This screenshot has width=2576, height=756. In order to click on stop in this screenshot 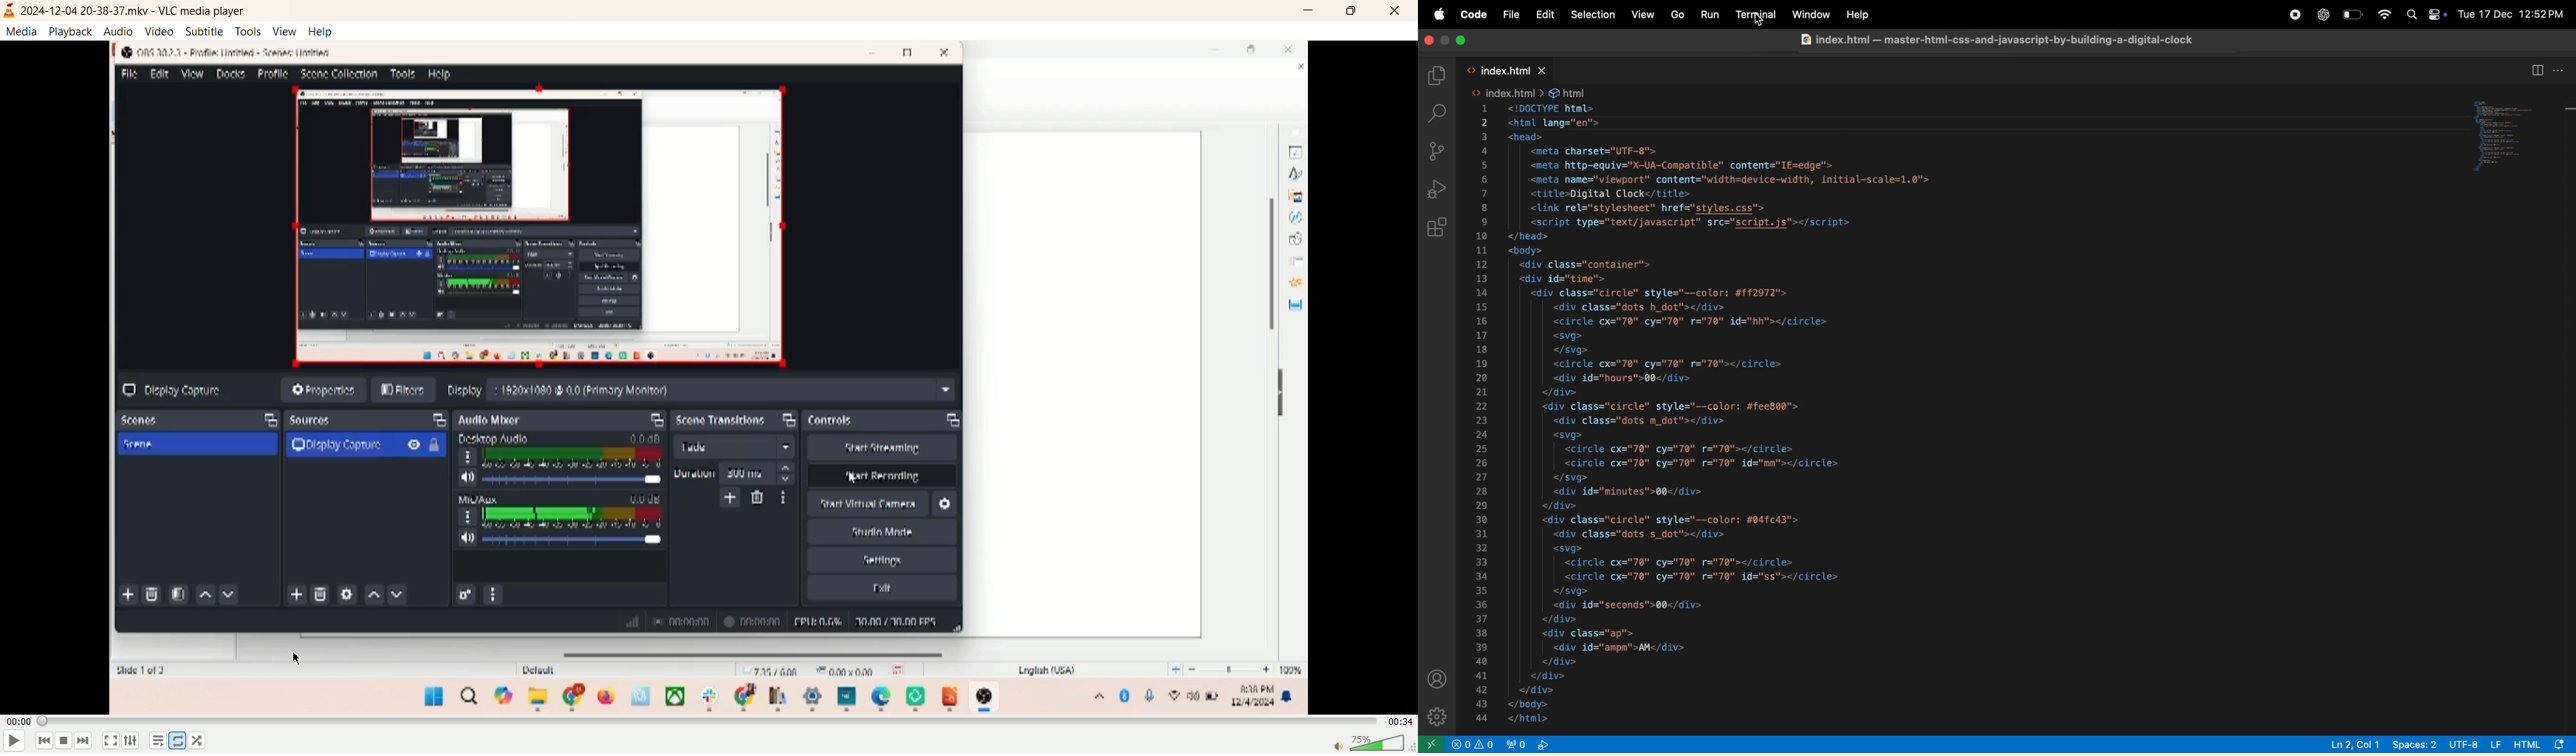, I will do `click(63, 742)`.